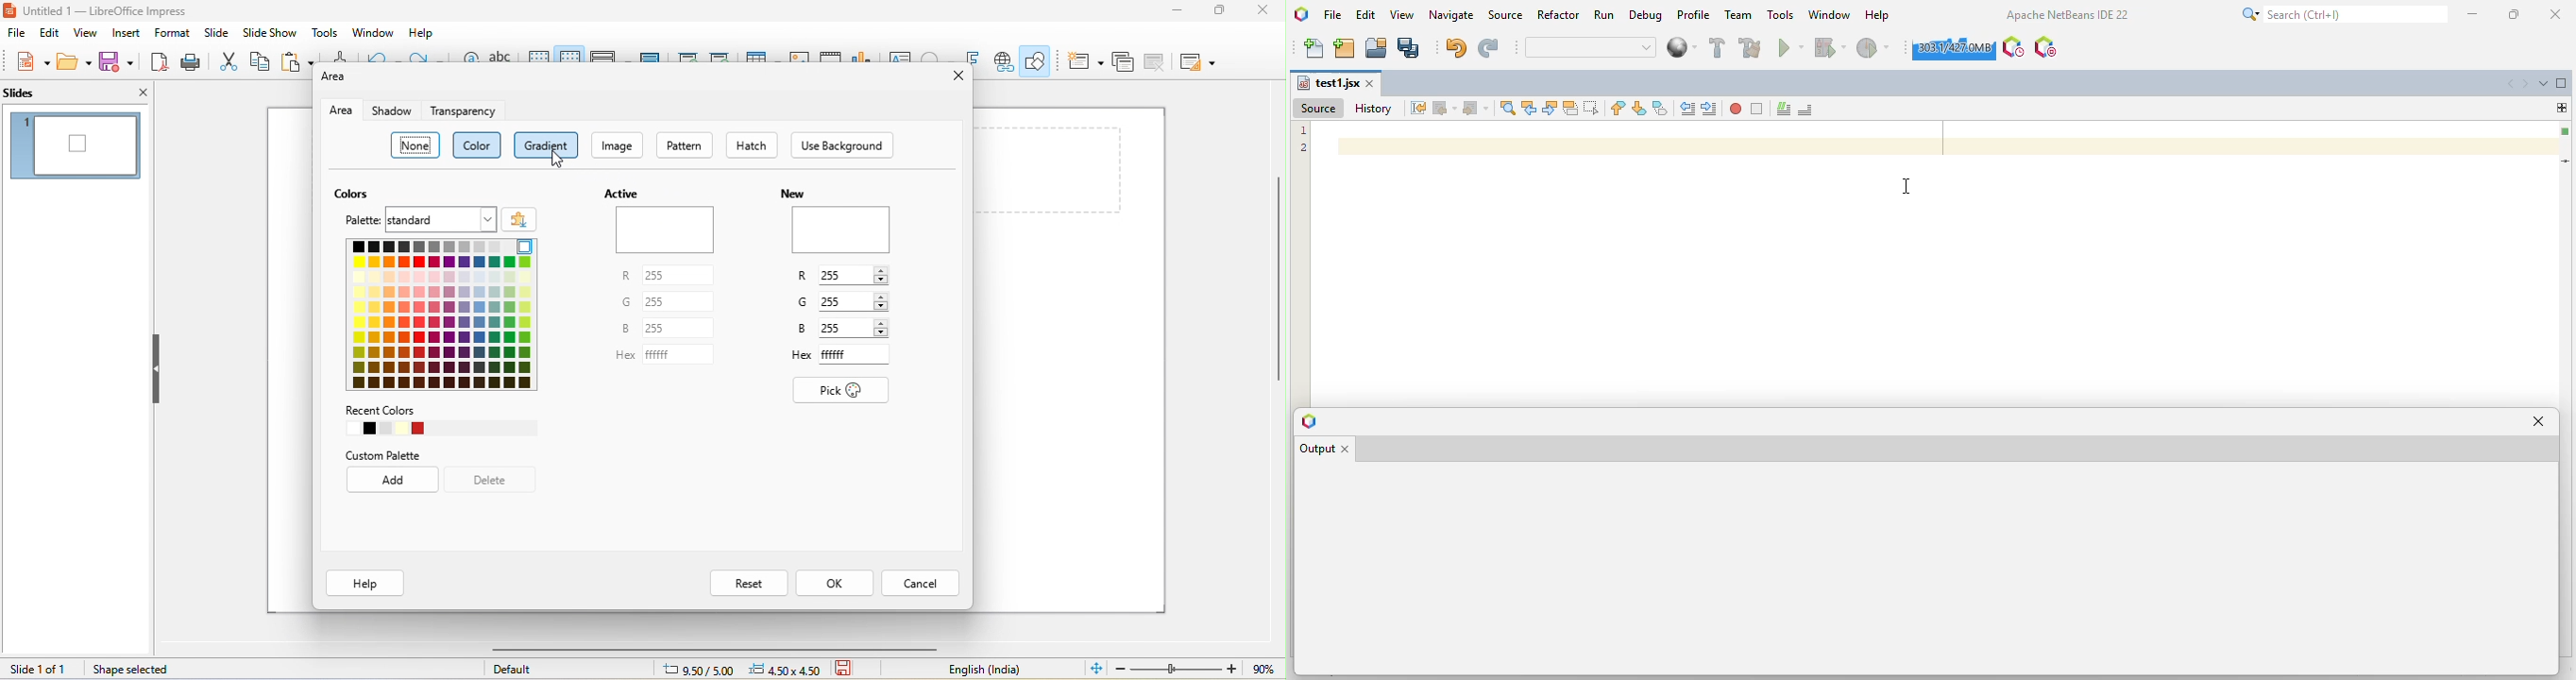 This screenshot has height=700, width=2576. Describe the element at coordinates (421, 429) in the screenshot. I see `colors` at that location.